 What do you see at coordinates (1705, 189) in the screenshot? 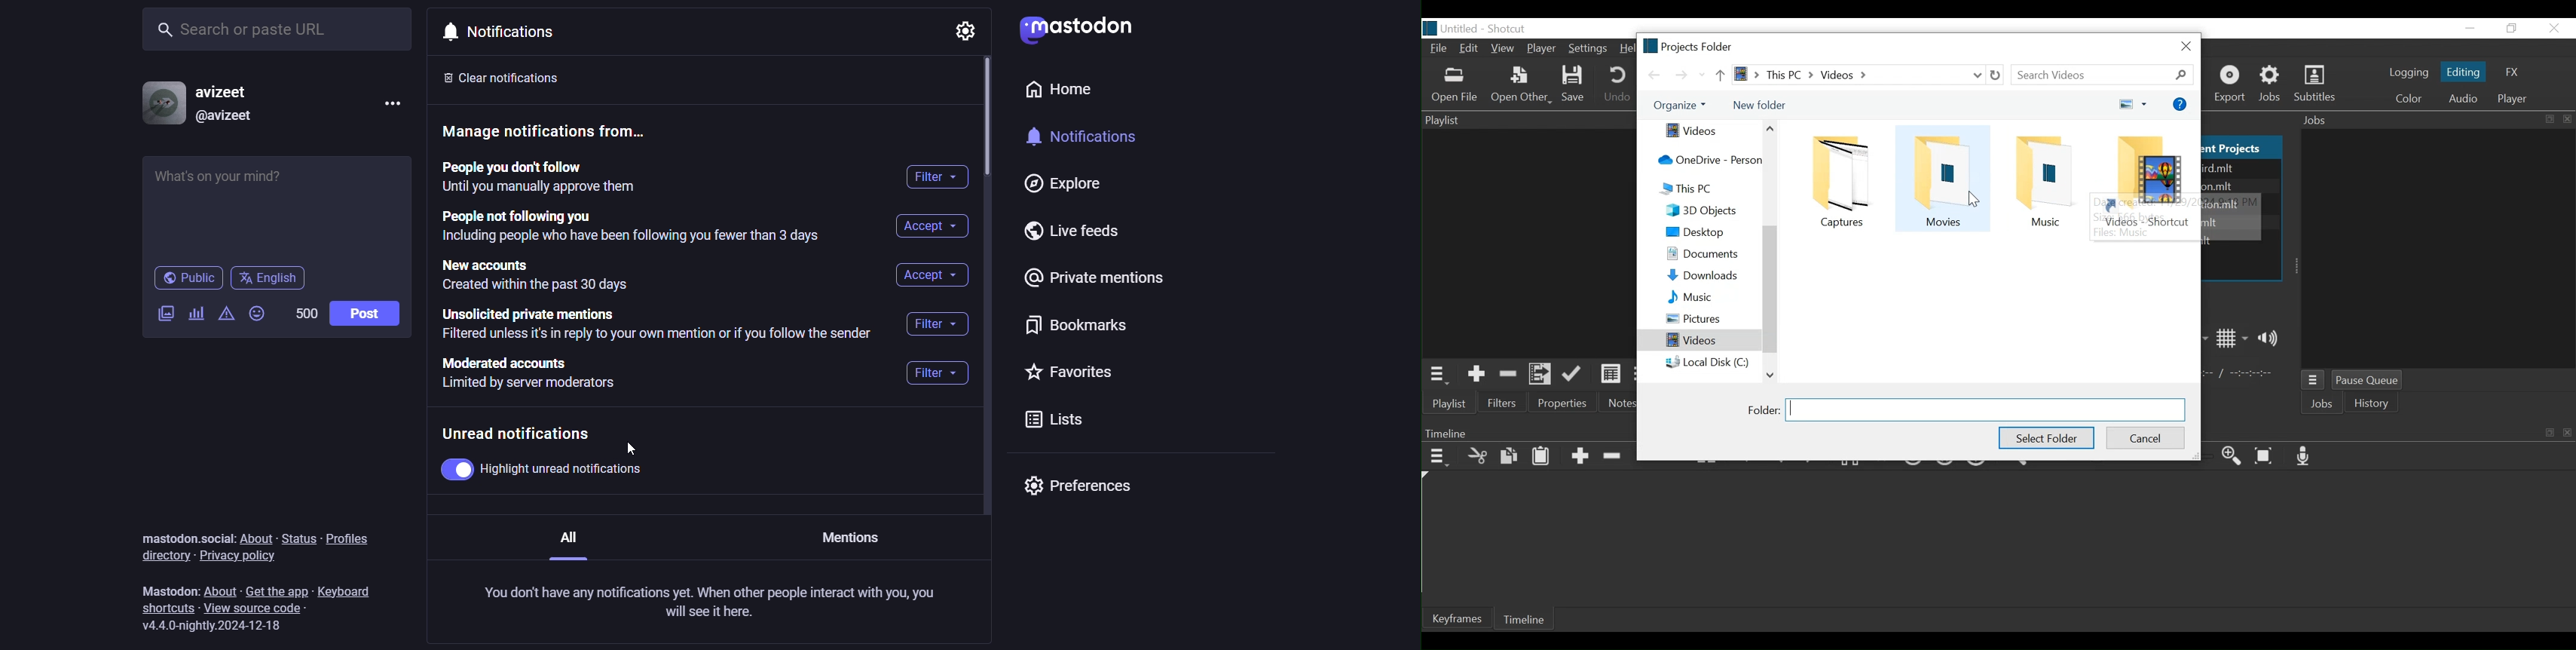
I see `Tis PC` at bounding box center [1705, 189].